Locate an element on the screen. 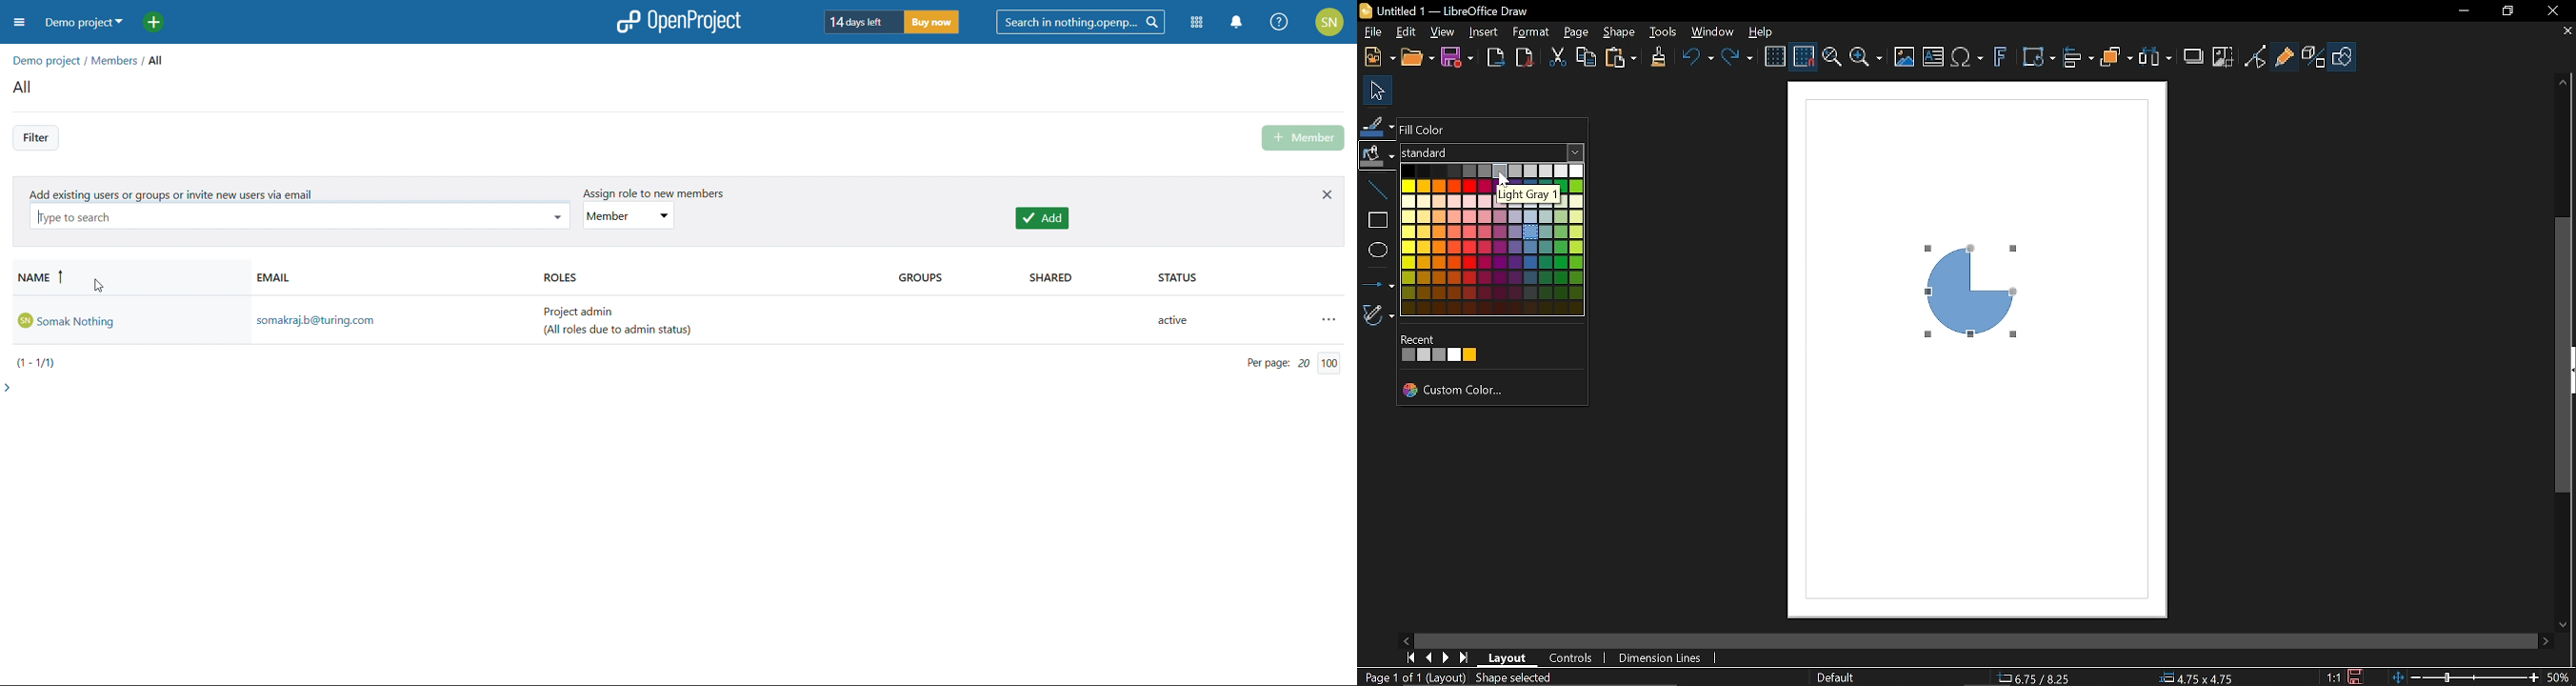 This screenshot has height=700, width=2576. 4.75x4.75 (object size) is located at coordinates (2195, 678).